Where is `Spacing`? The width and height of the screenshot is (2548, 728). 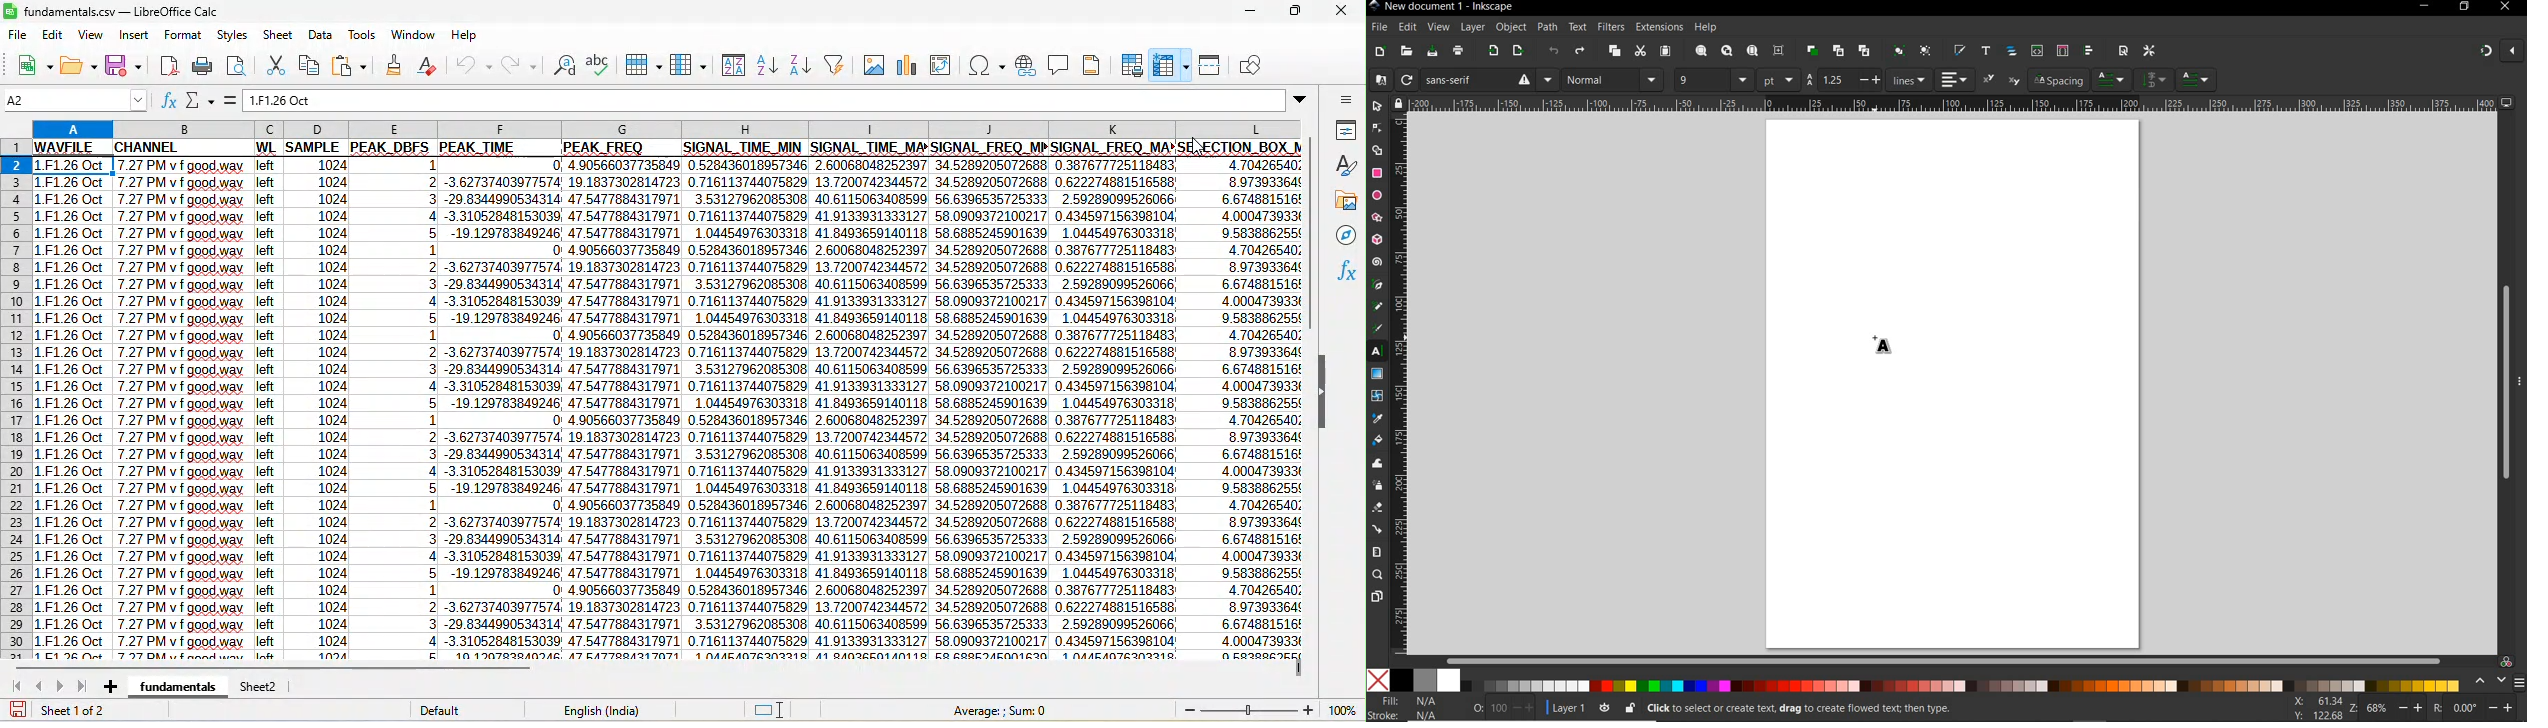 Spacing is located at coordinates (2058, 80).